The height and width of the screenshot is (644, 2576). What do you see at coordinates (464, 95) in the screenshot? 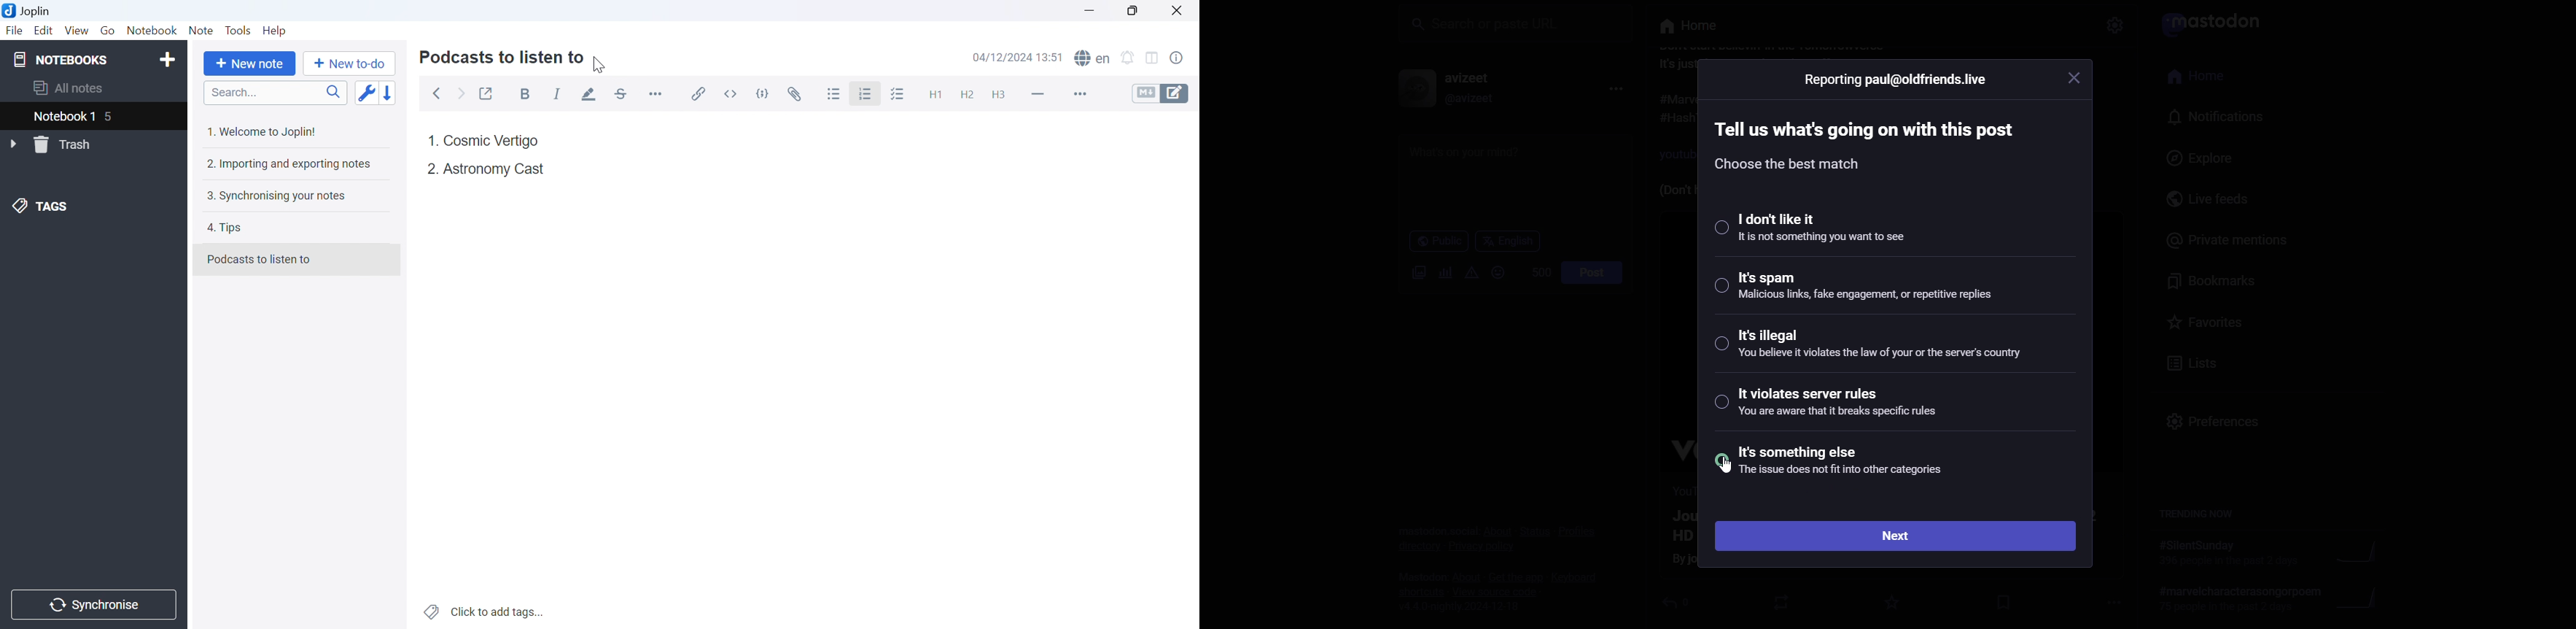
I see `Forward` at bounding box center [464, 95].